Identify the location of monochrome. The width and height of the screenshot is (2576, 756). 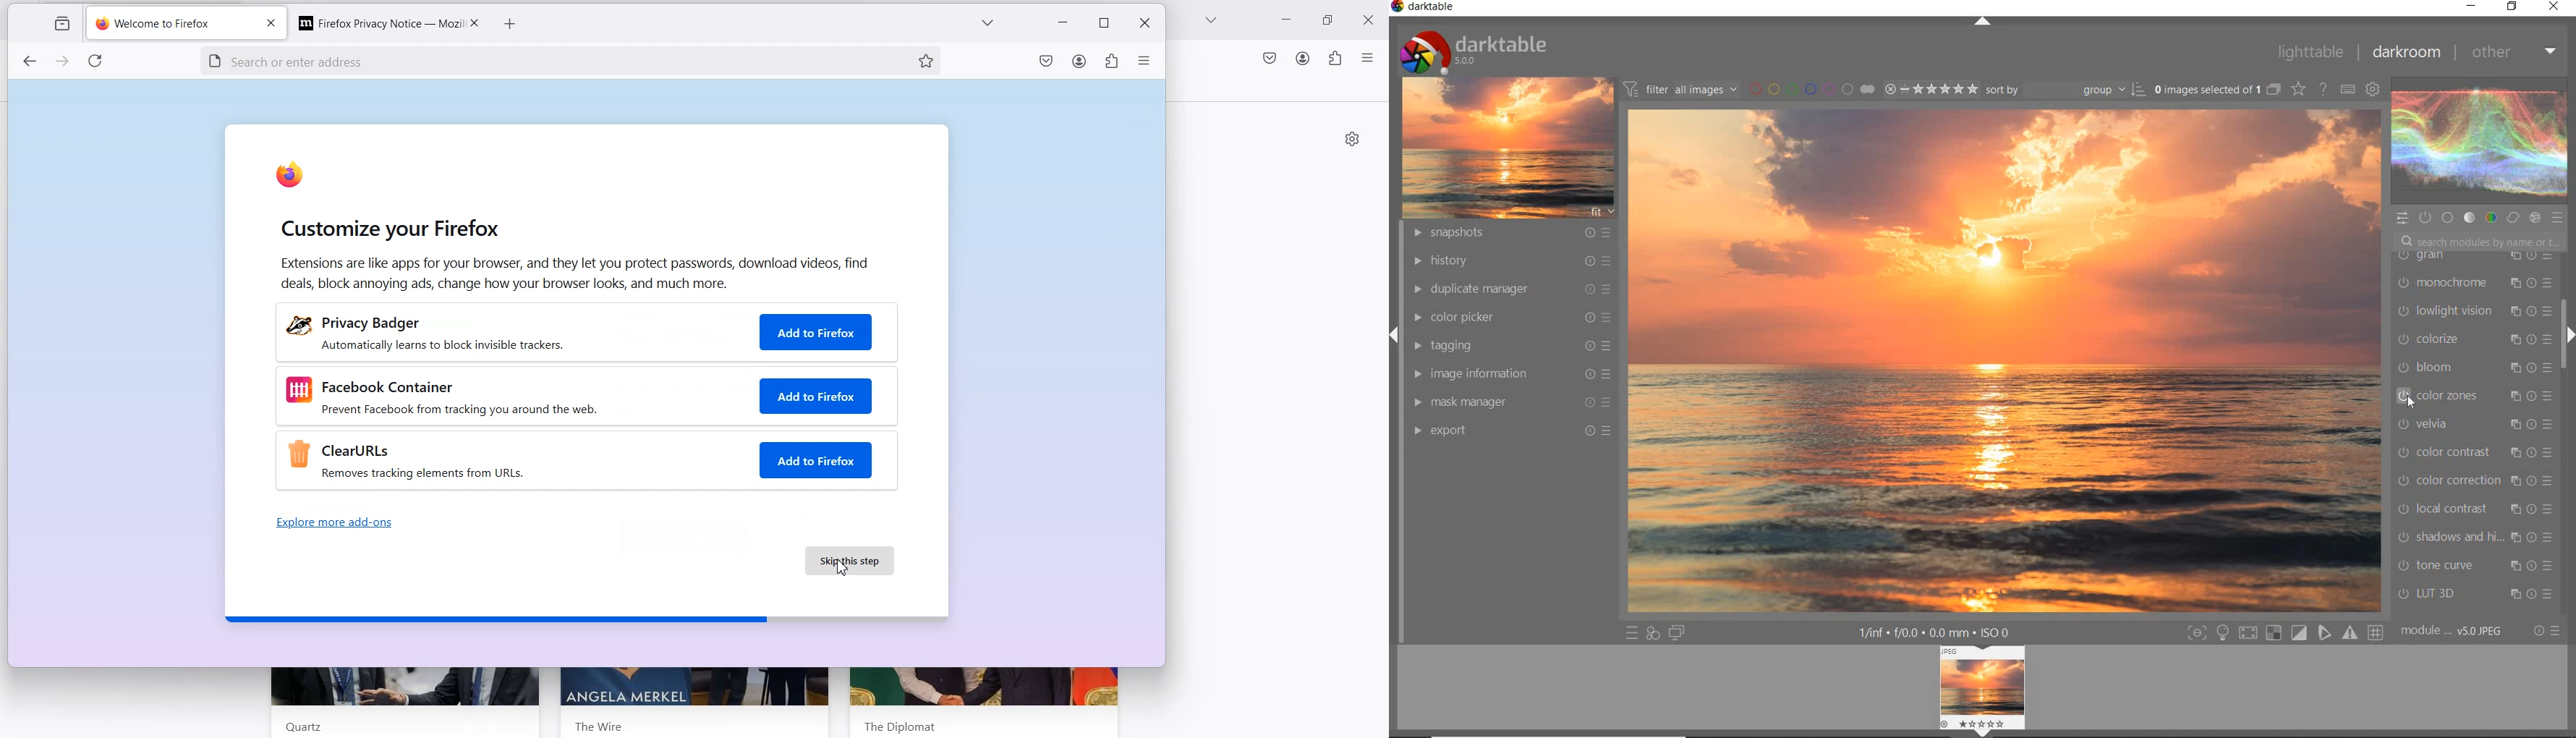
(2473, 284).